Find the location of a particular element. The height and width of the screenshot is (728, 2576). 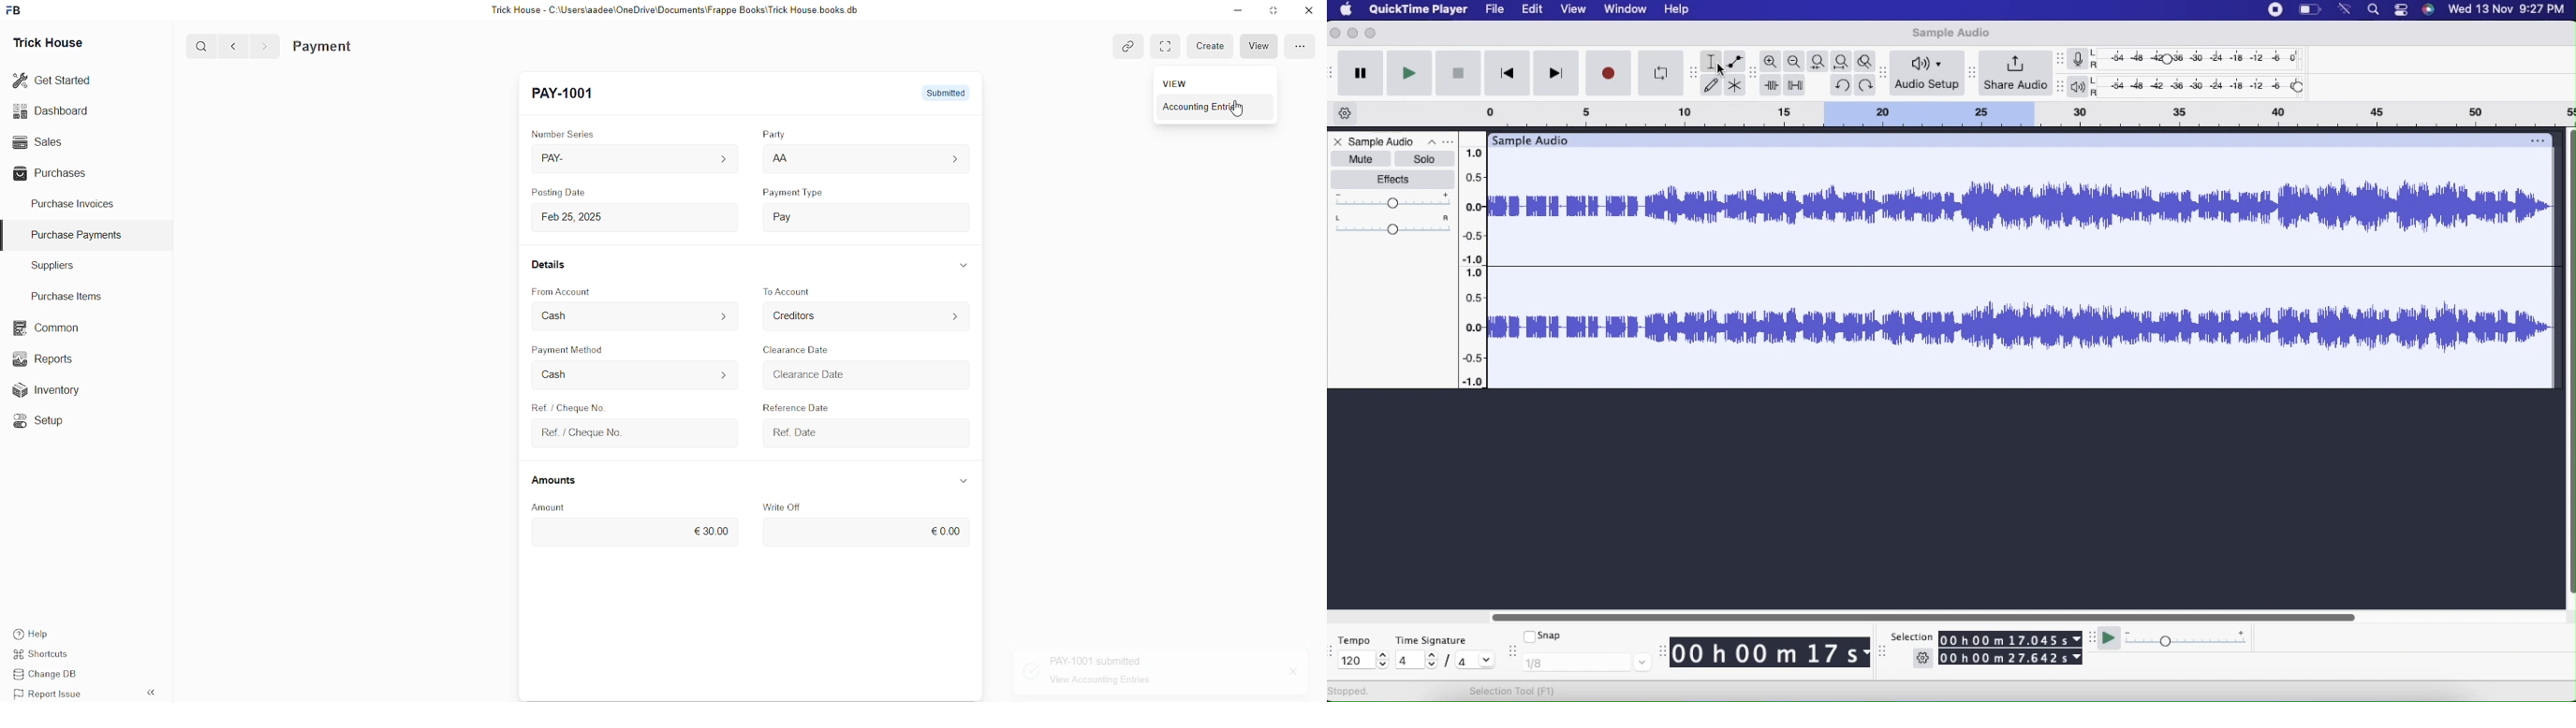

Details is located at coordinates (554, 268).